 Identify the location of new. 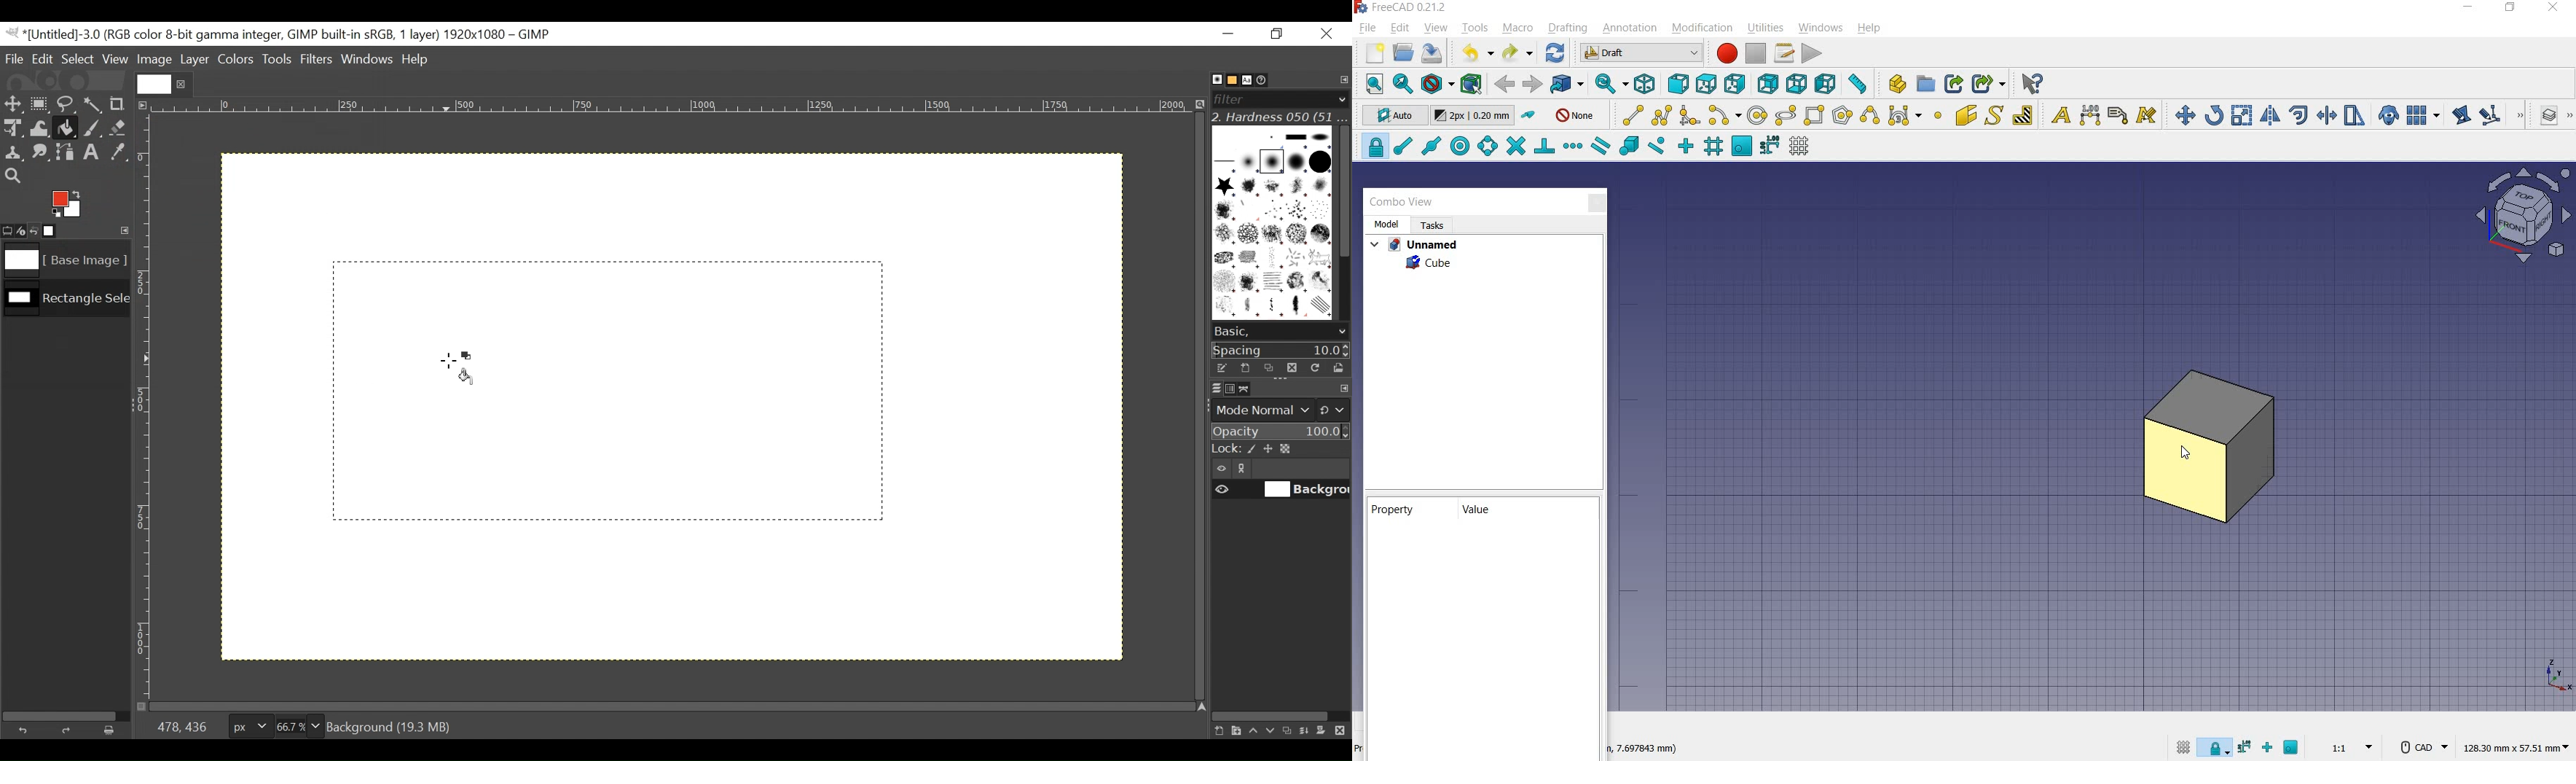
(1370, 53).